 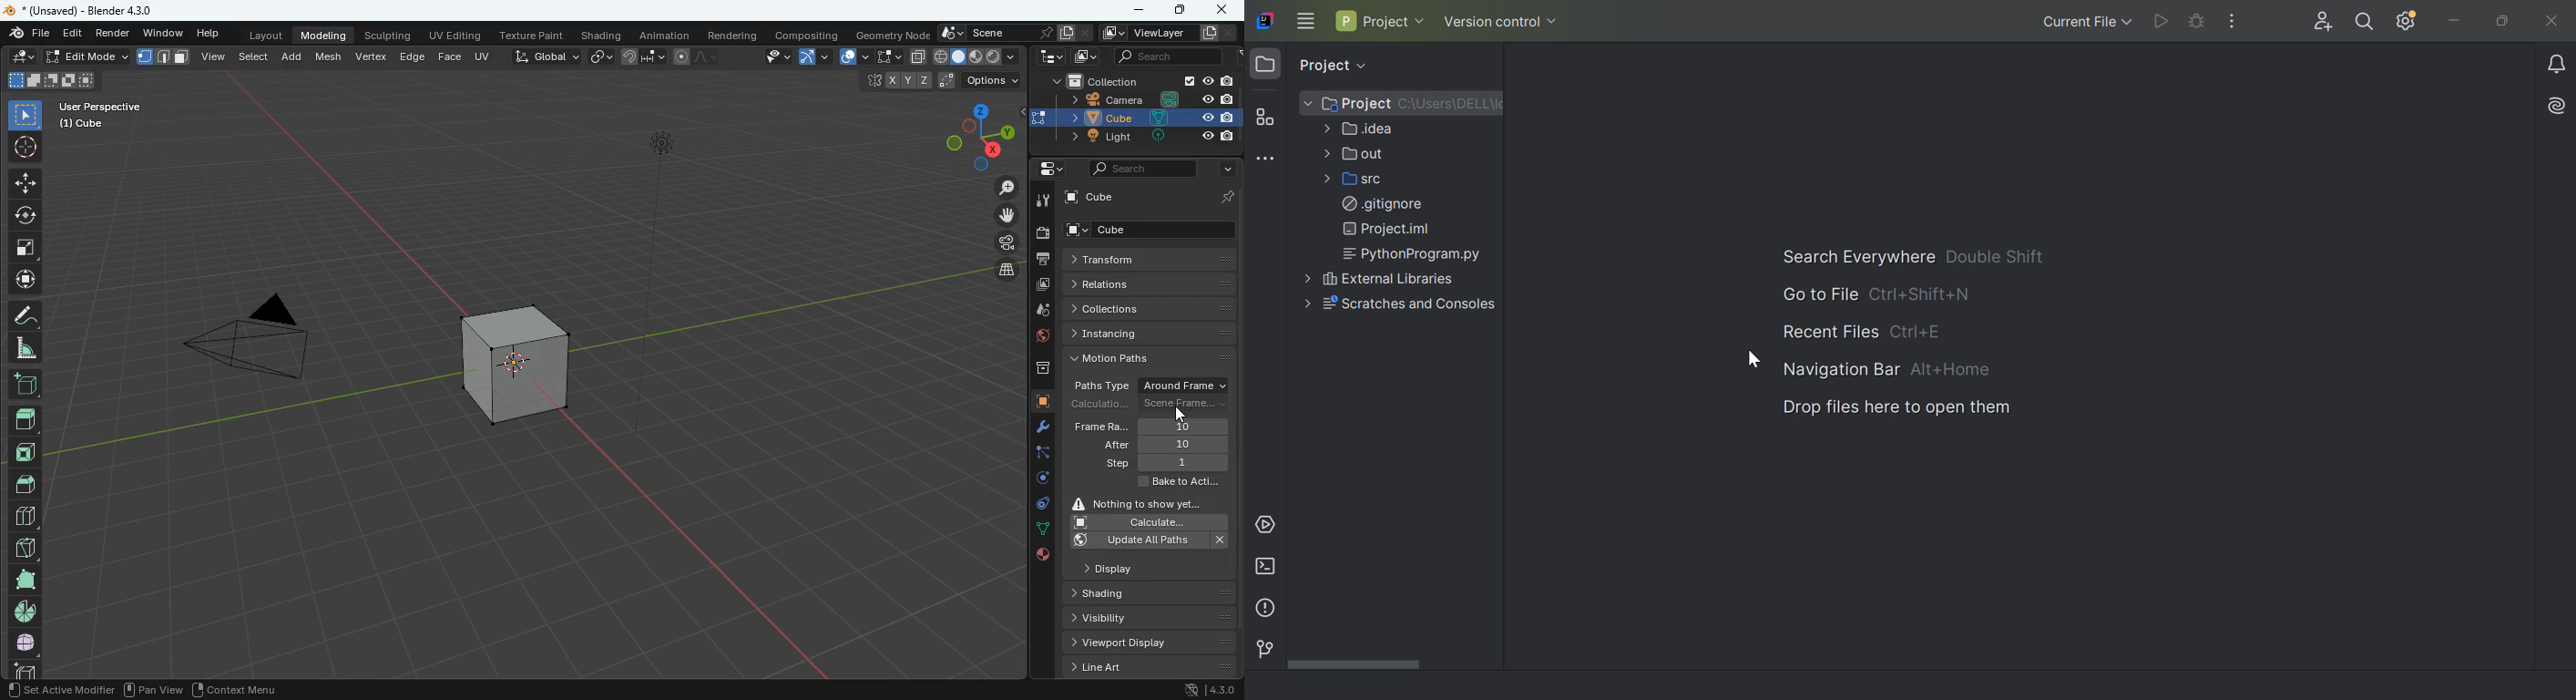 I want to click on print, so click(x=1042, y=260).